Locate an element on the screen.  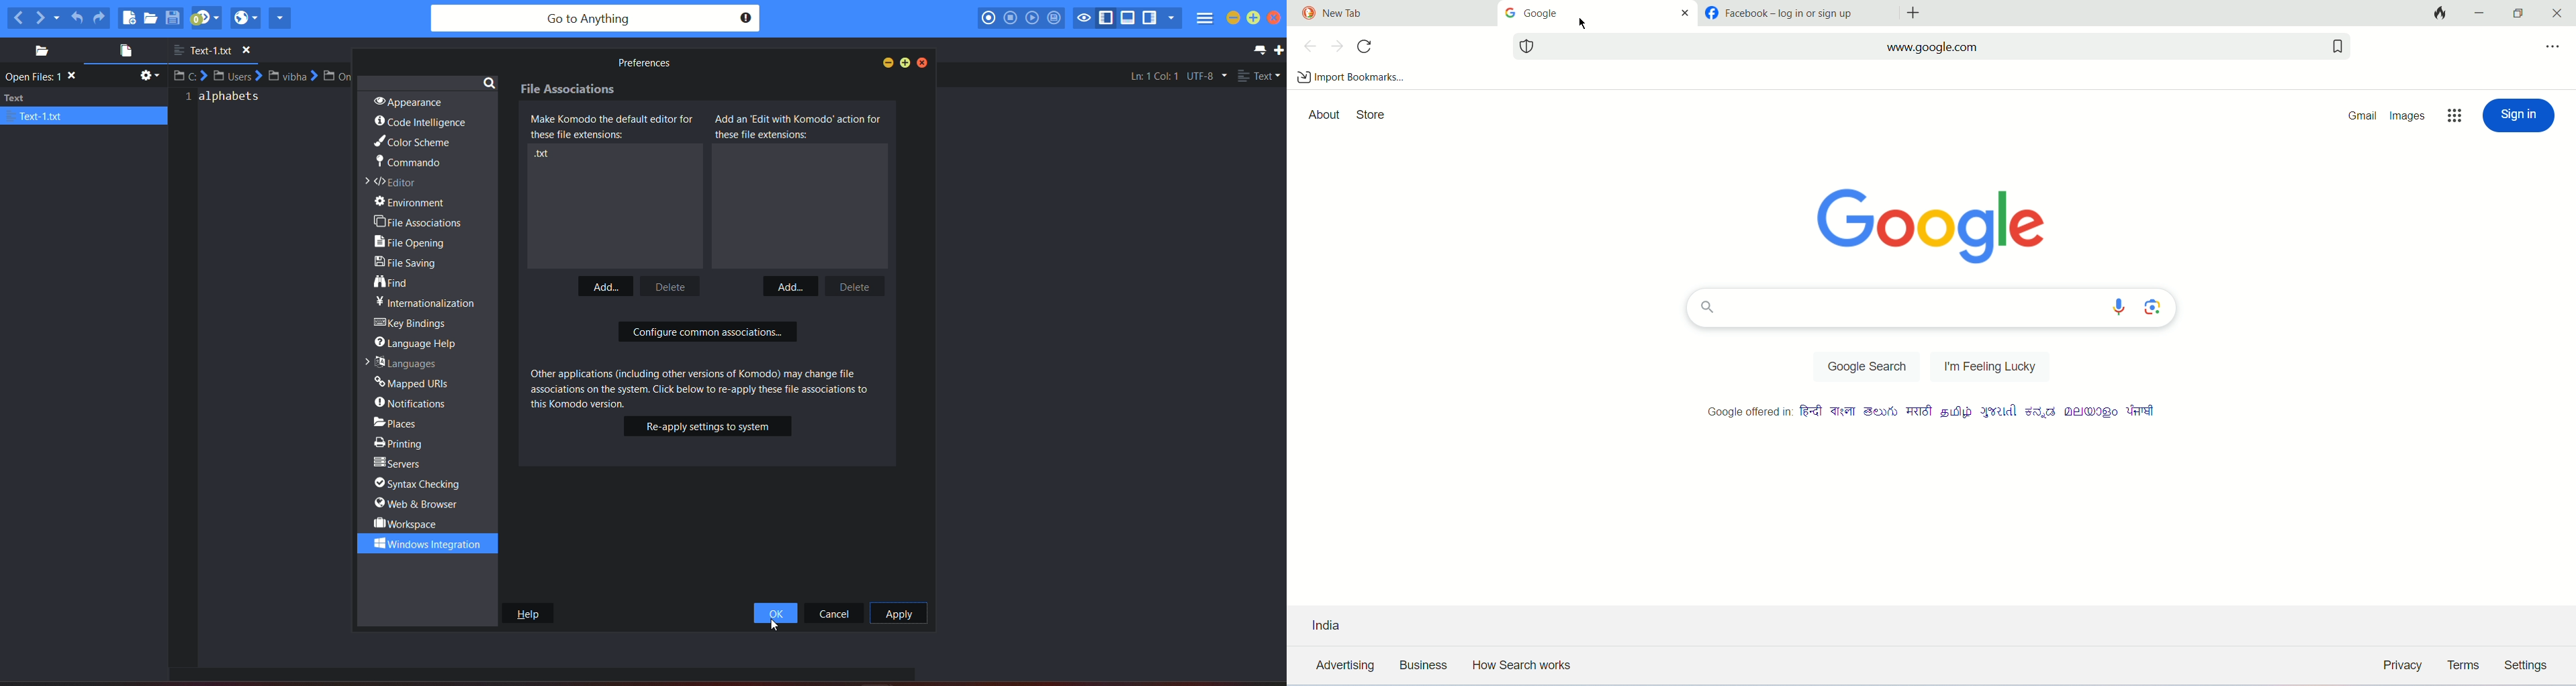
tab2 is located at coordinates (1599, 14).